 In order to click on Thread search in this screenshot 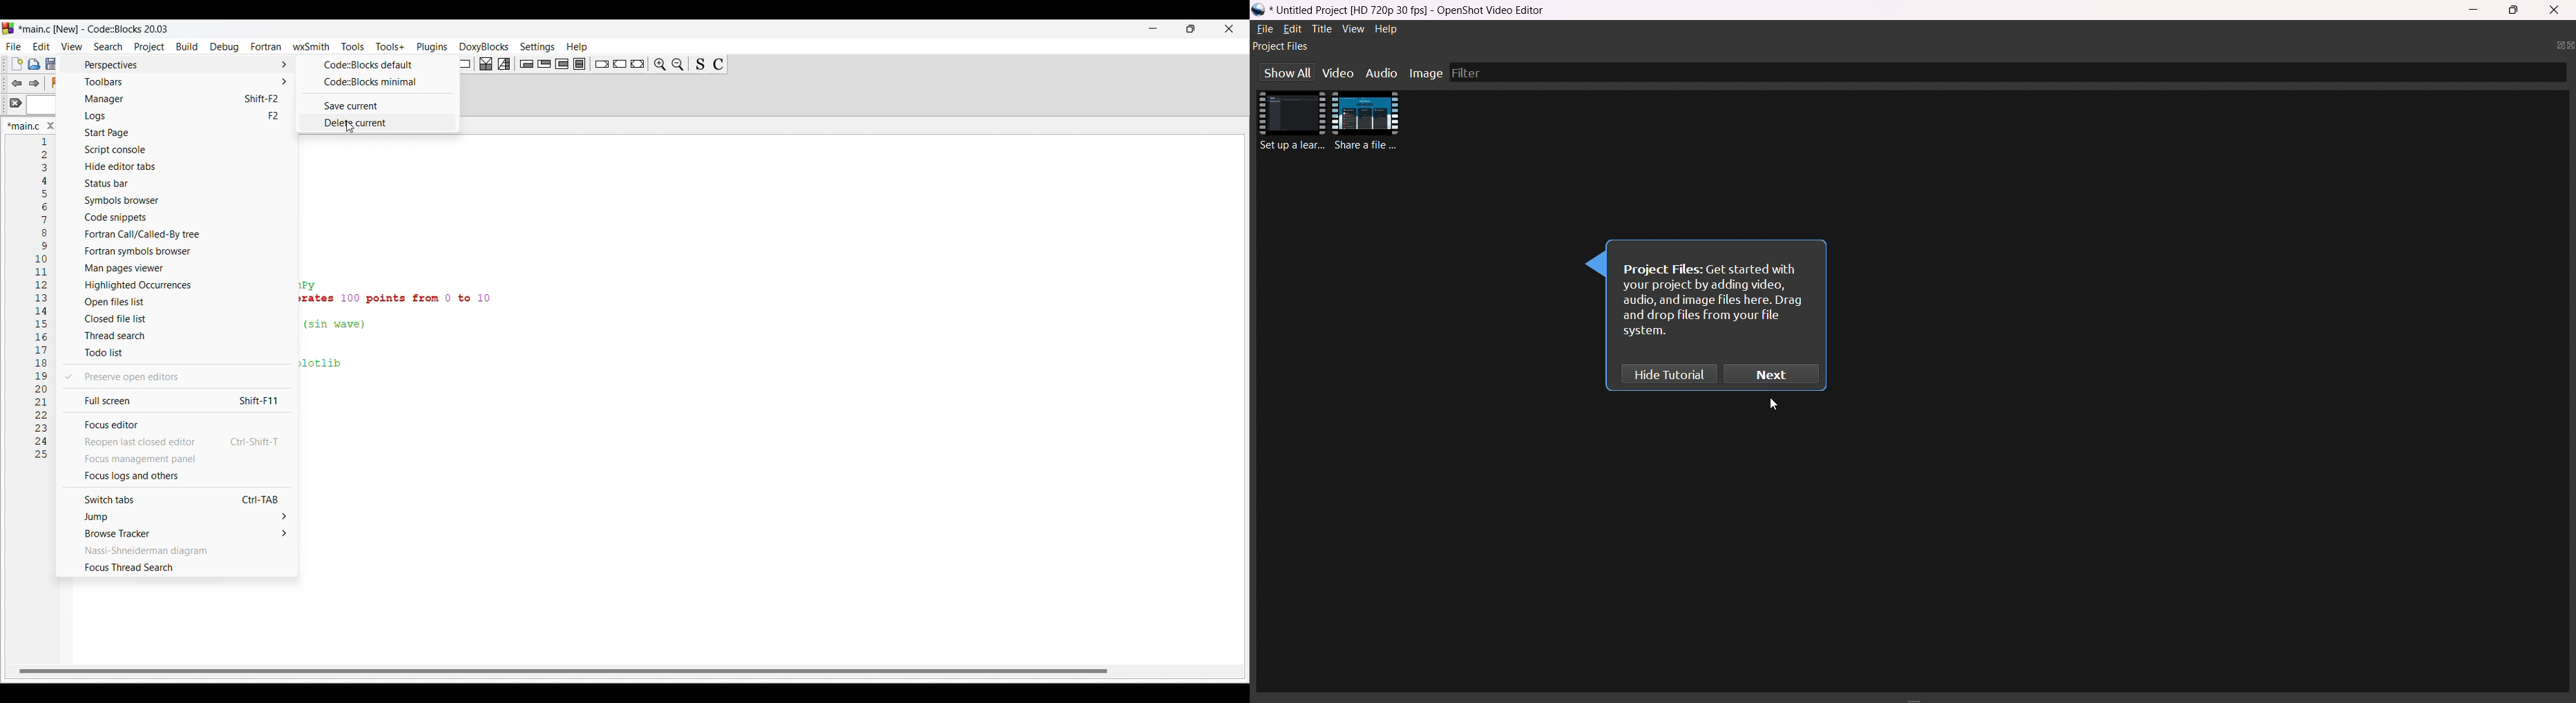, I will do `click(177, 335)`.